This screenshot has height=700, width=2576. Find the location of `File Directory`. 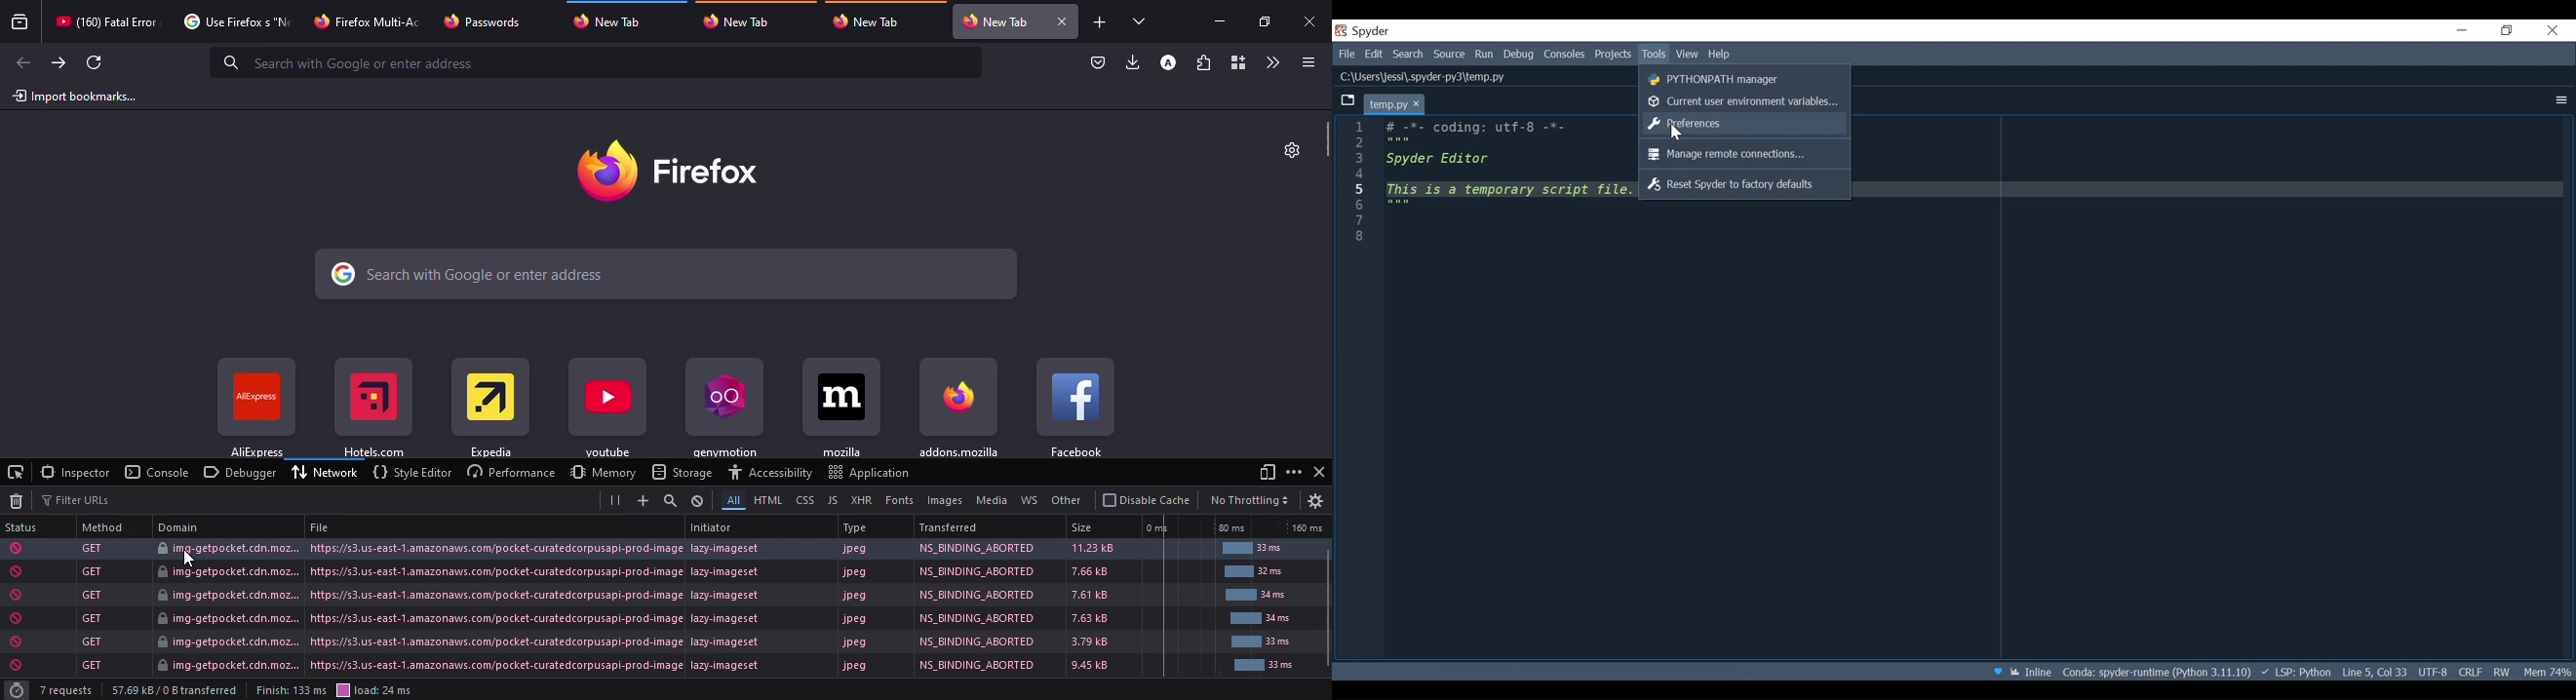

File Directory is located at coordinates (2155, 670).